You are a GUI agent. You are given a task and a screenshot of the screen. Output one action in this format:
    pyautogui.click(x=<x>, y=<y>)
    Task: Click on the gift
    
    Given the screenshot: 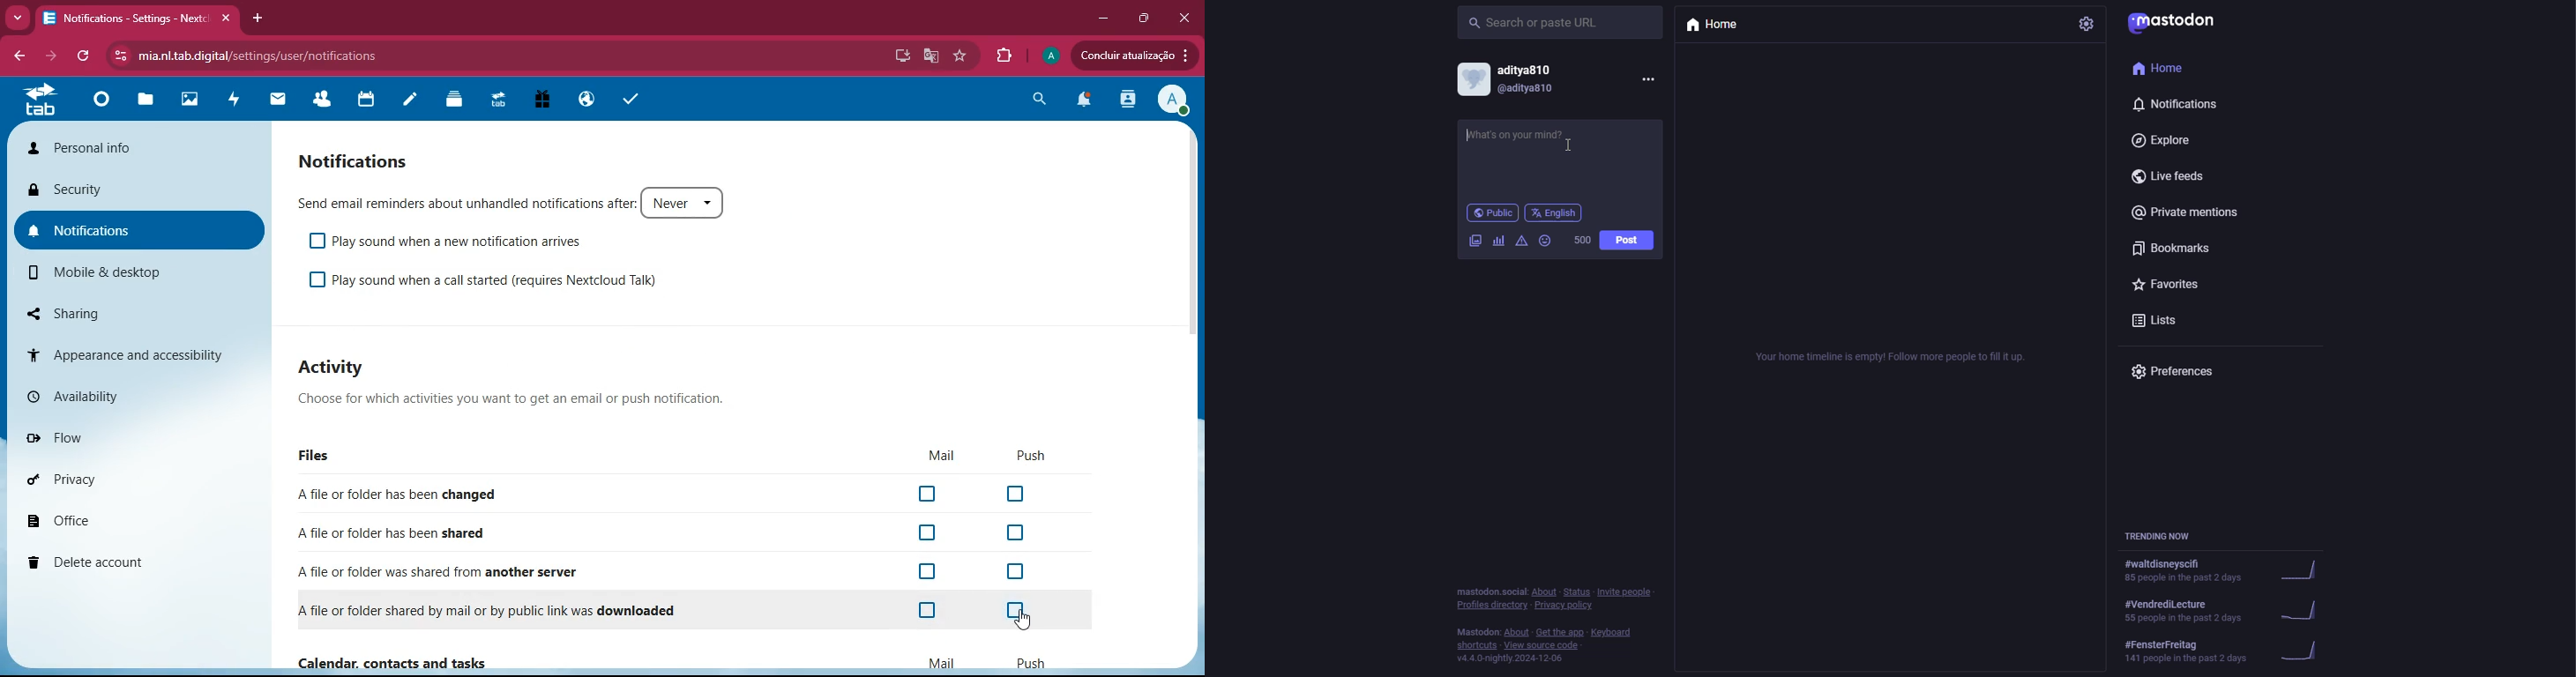 What is the action you would take?
    pyautogui.click(x=537, y=101)
    